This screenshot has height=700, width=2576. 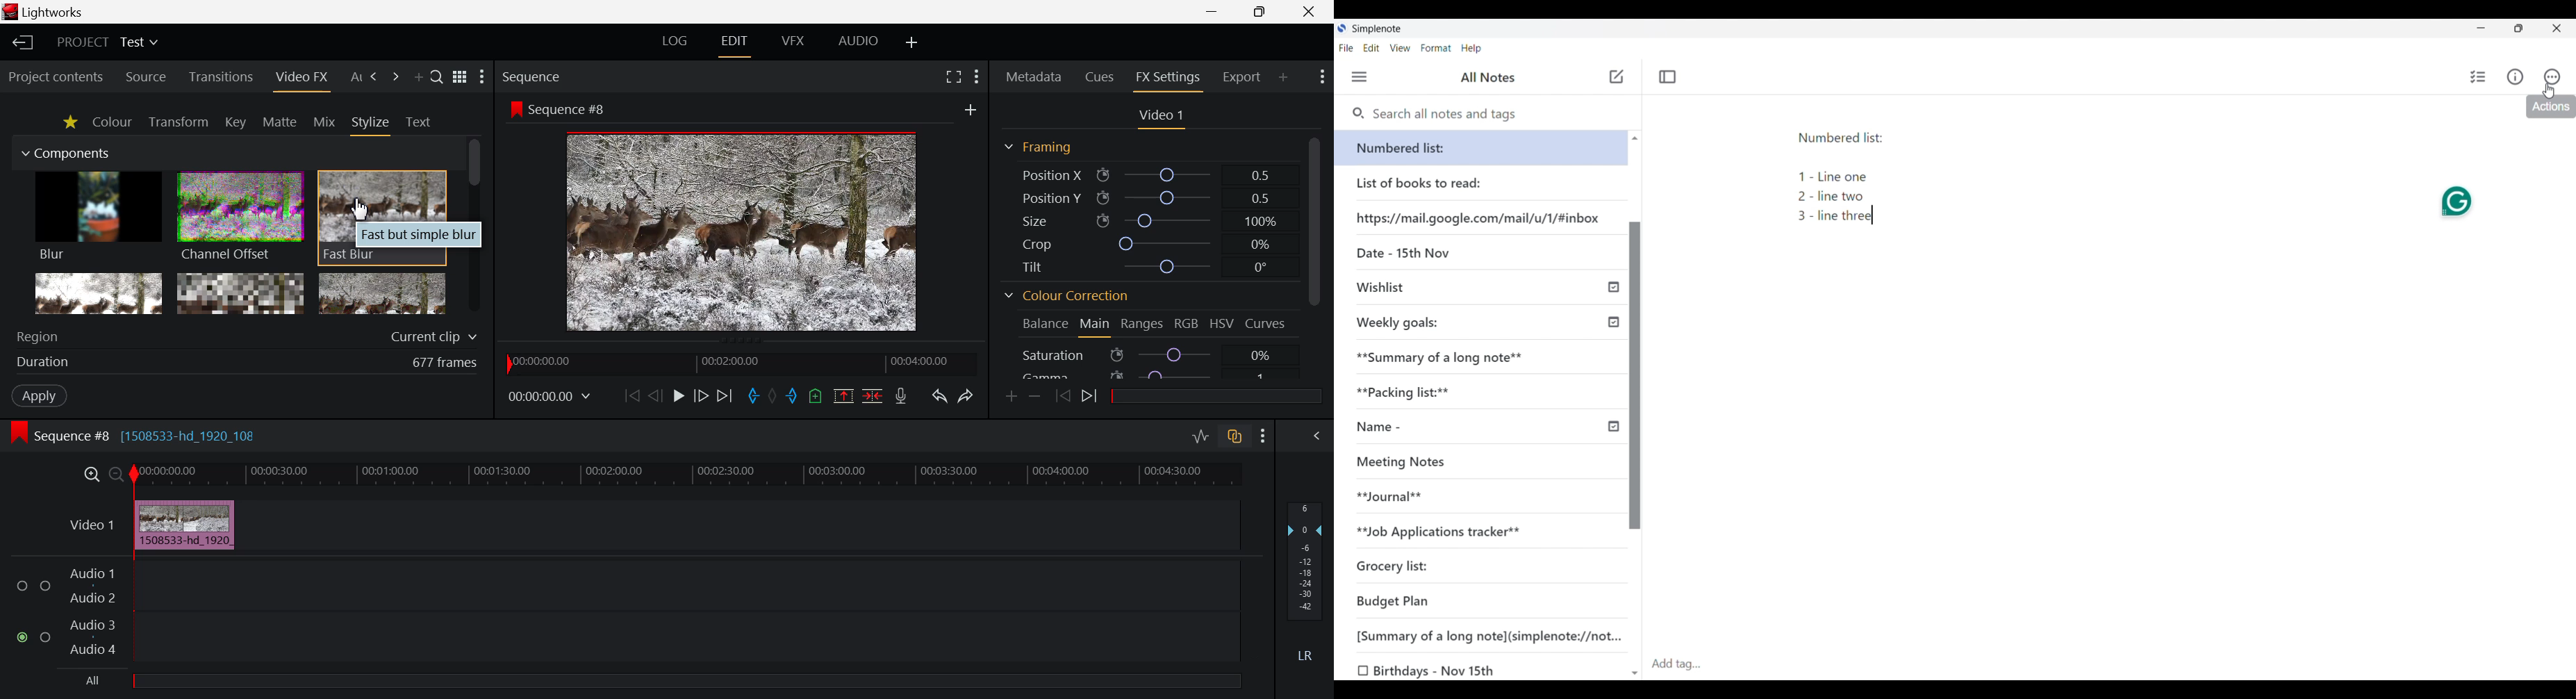 I want to click on Fast but simple blur, so click(x=409, y=235).